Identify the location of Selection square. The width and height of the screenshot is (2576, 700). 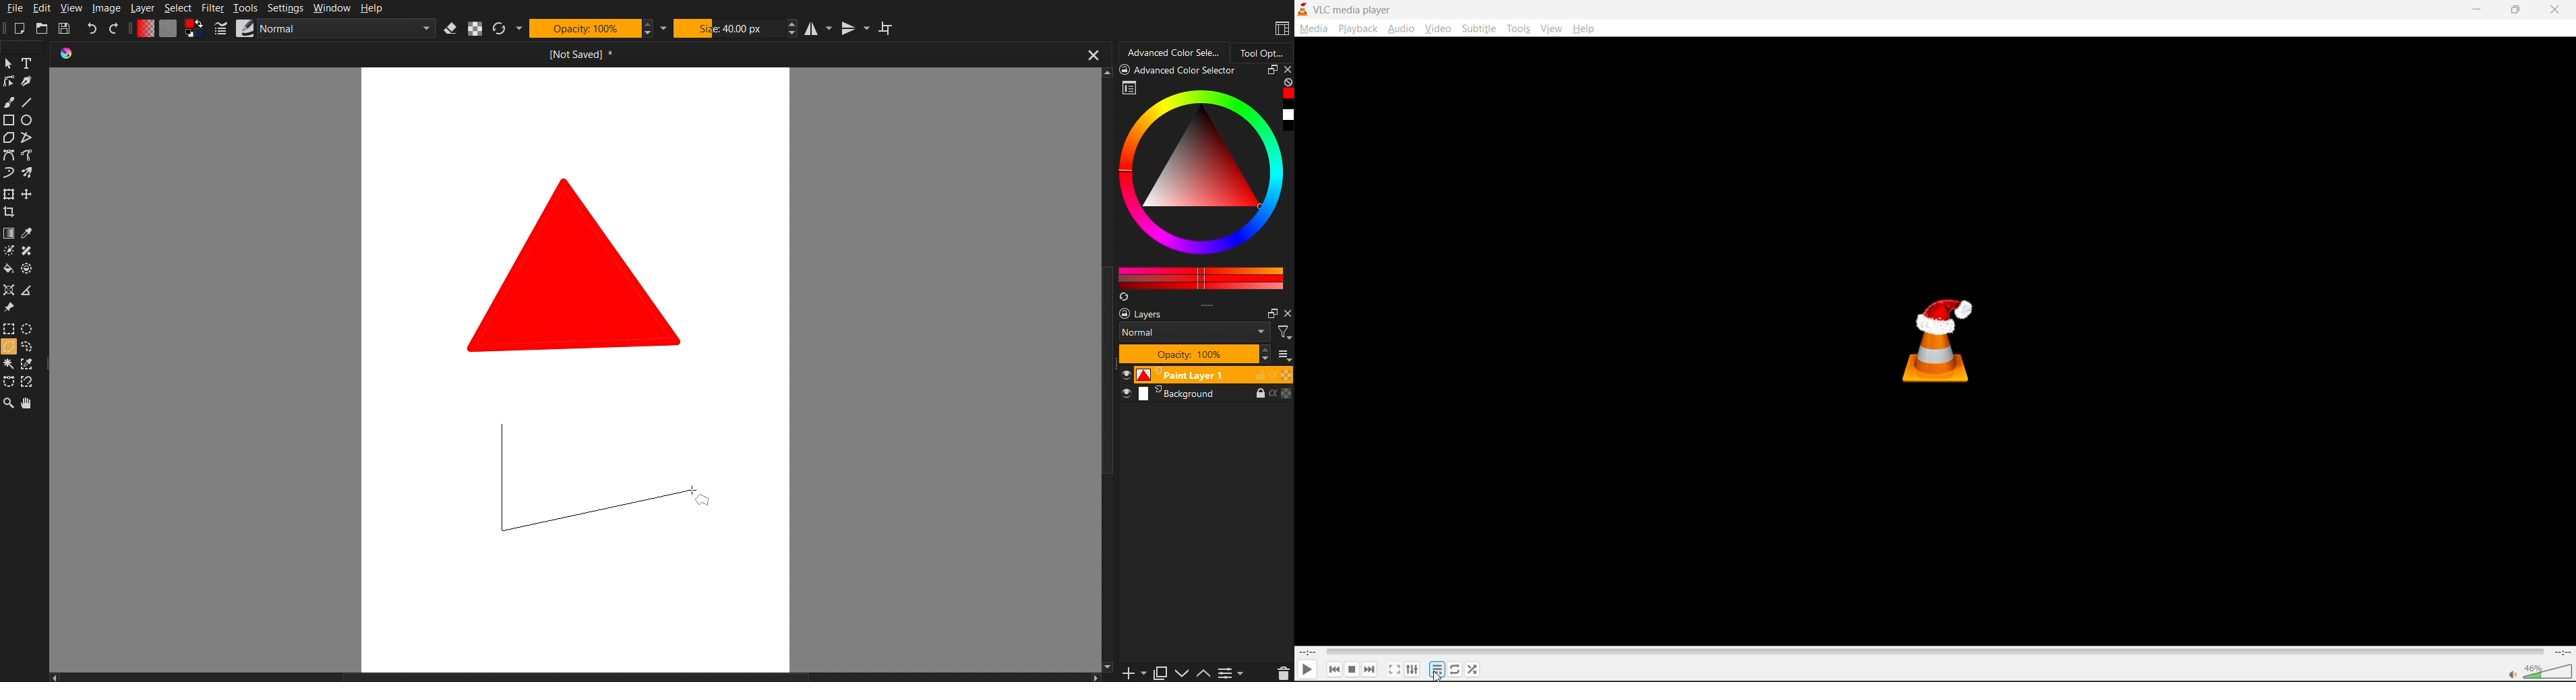
(8, 329).